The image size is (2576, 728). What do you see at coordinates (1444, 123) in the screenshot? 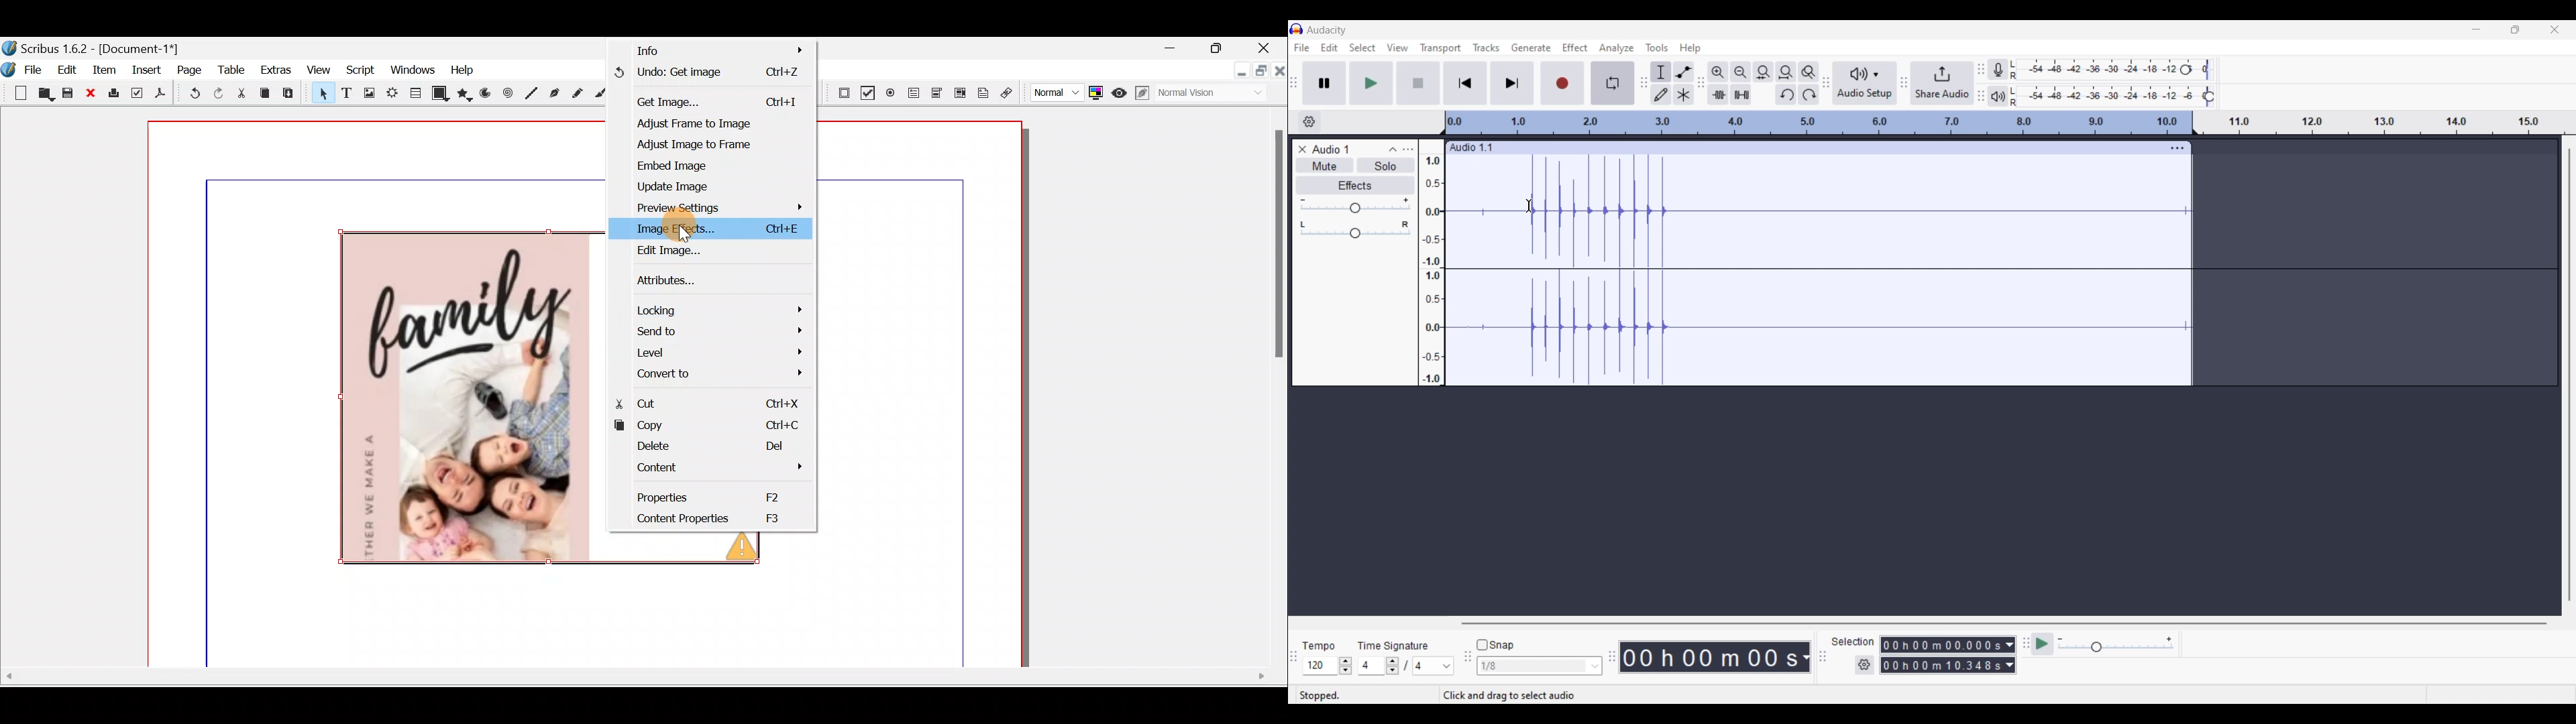
I see `Track head` at bounding box center [1444, 123].